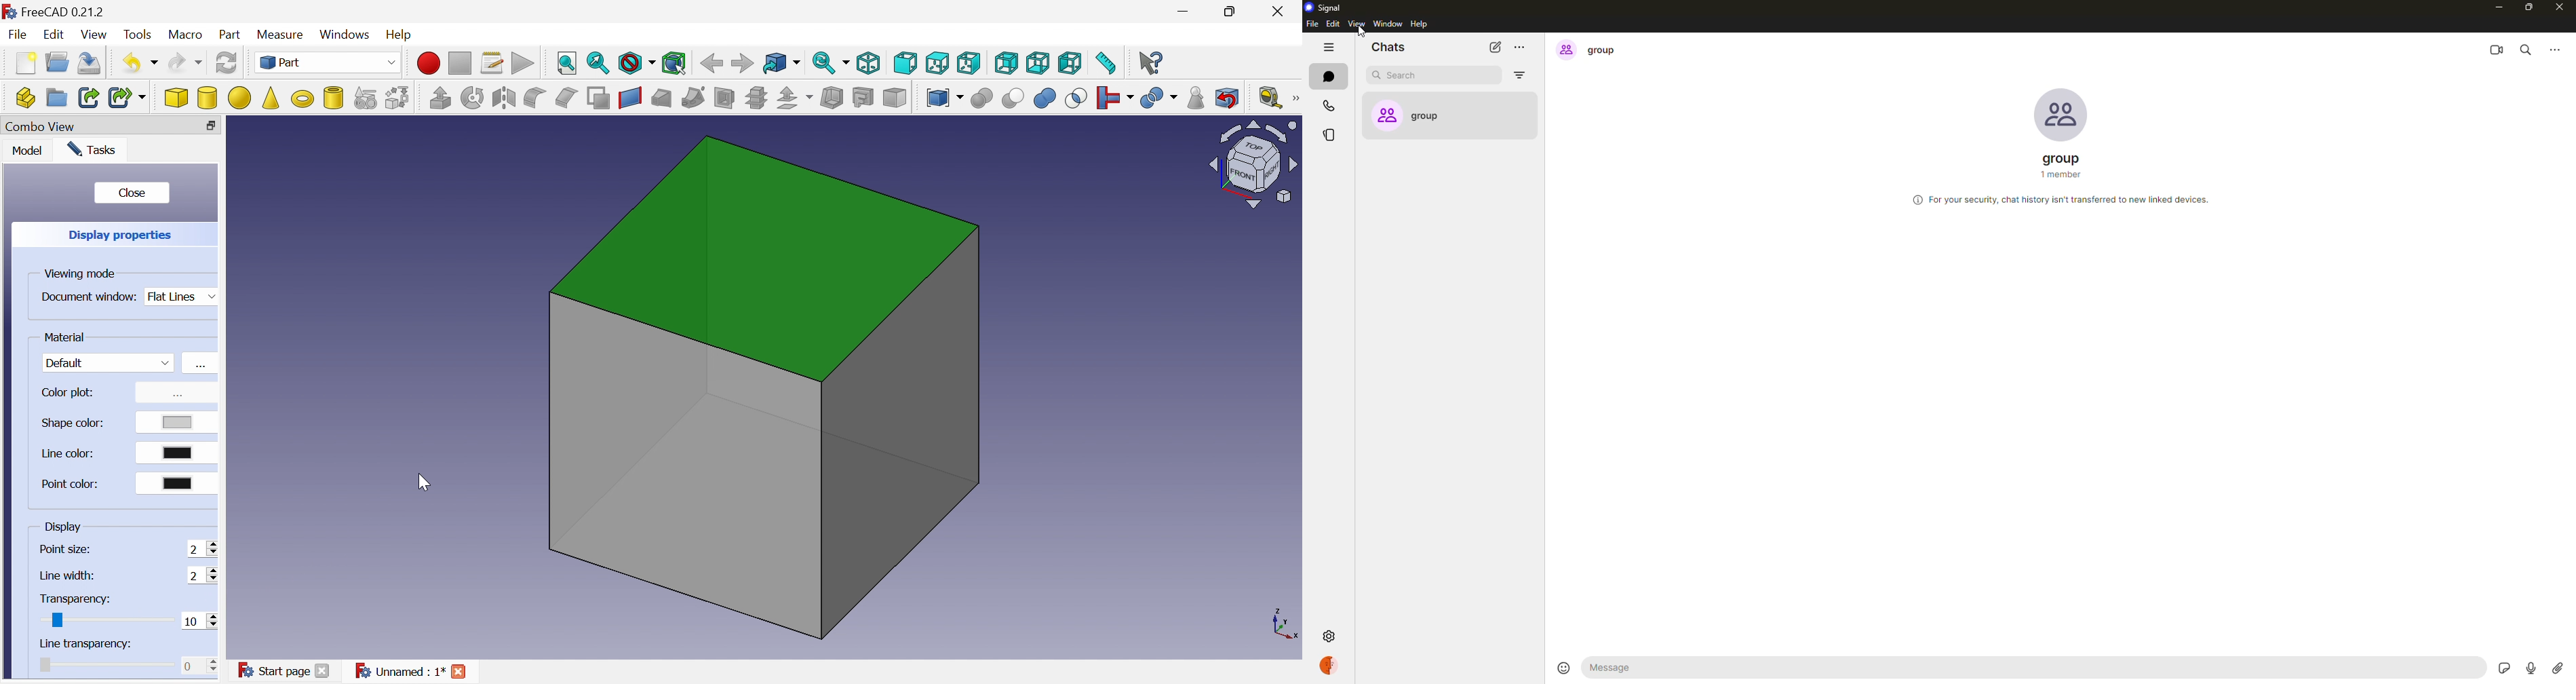 The image size is (2576, 700). What do you see at coordinates (52, 621) in the screenshot?
I see `Slider` at bounding box center [52, 621].